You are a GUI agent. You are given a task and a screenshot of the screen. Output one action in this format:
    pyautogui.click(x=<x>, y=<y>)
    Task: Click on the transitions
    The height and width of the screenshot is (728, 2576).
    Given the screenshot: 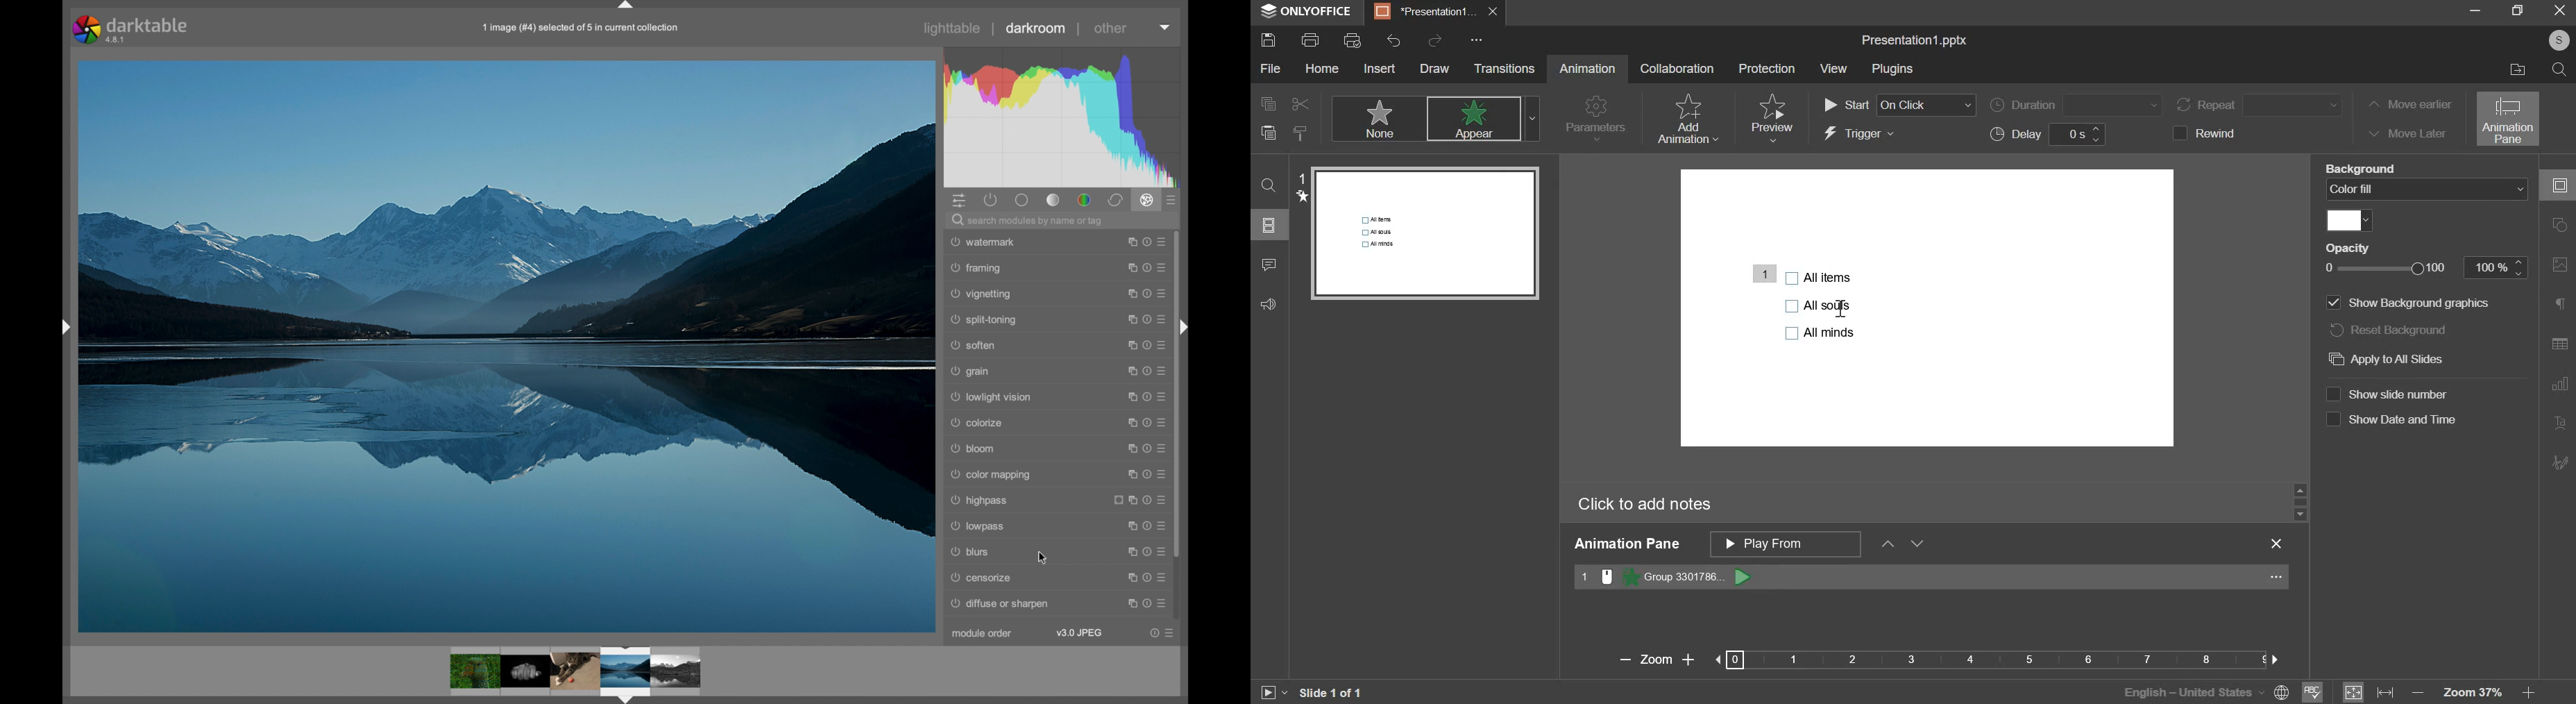 What is the action you would take?
    pyautogui.click(x=1504, y=68)
    